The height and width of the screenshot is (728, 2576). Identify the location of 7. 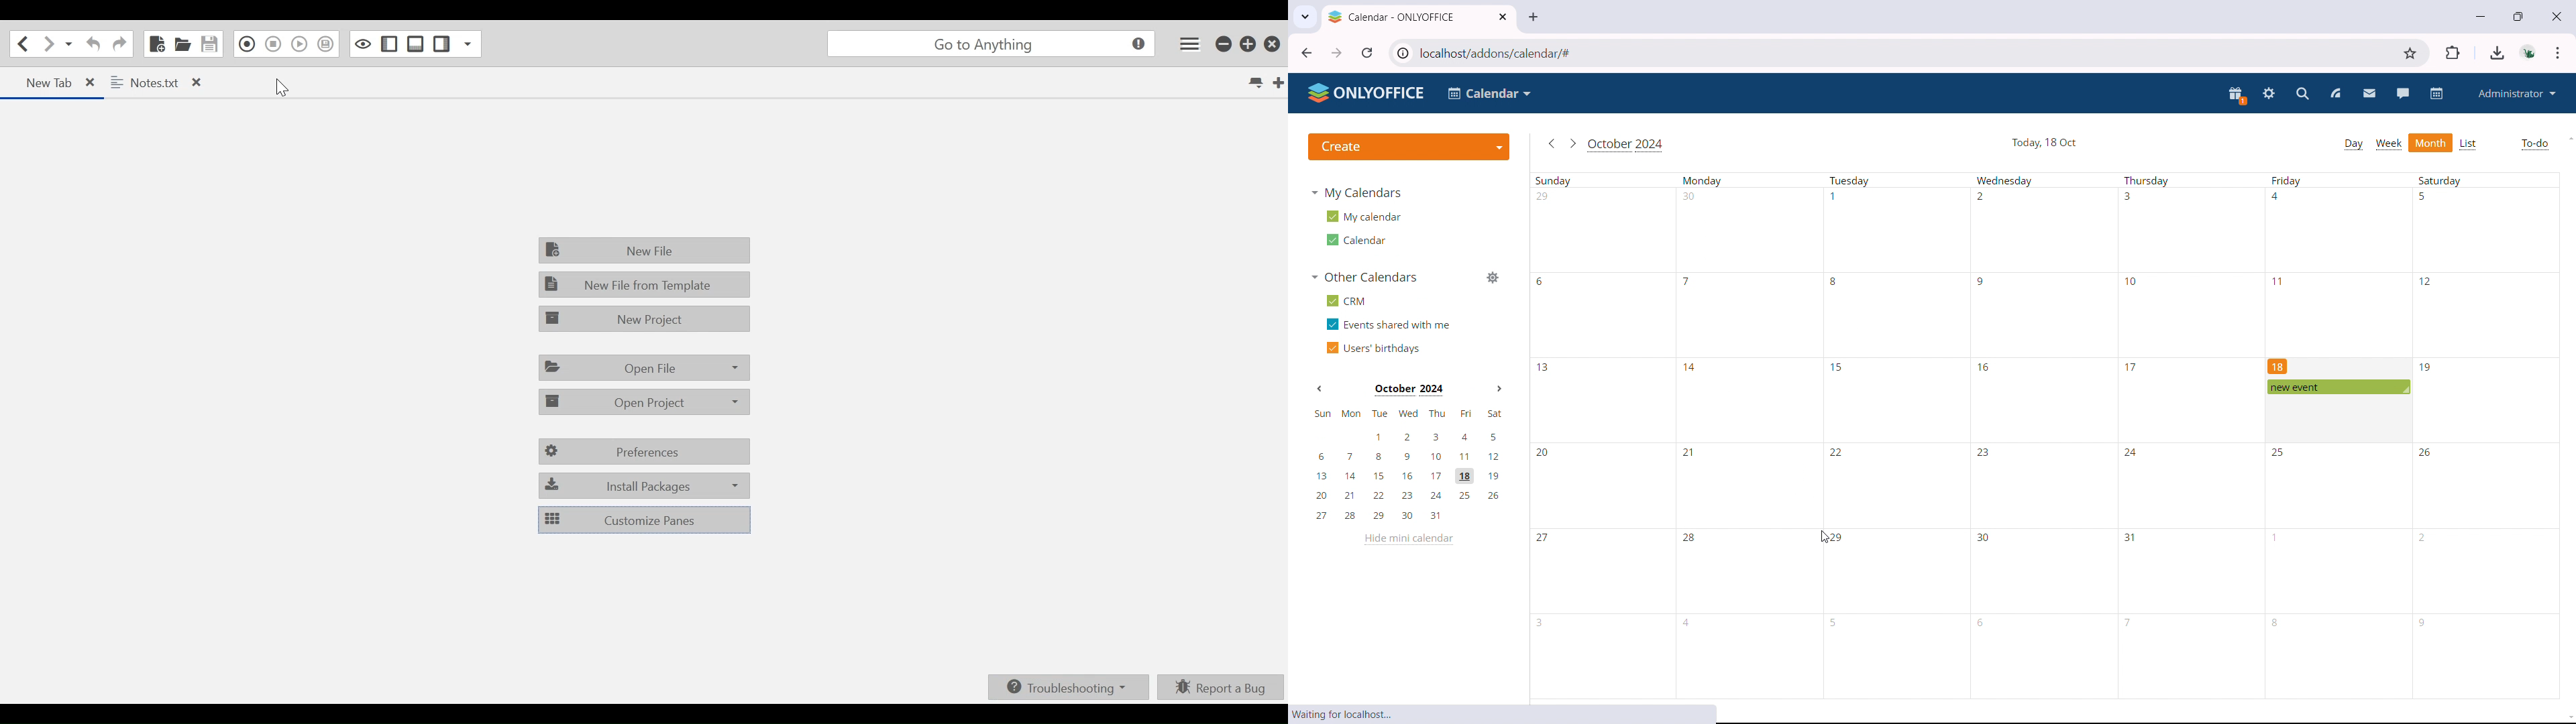
(1688, 282).